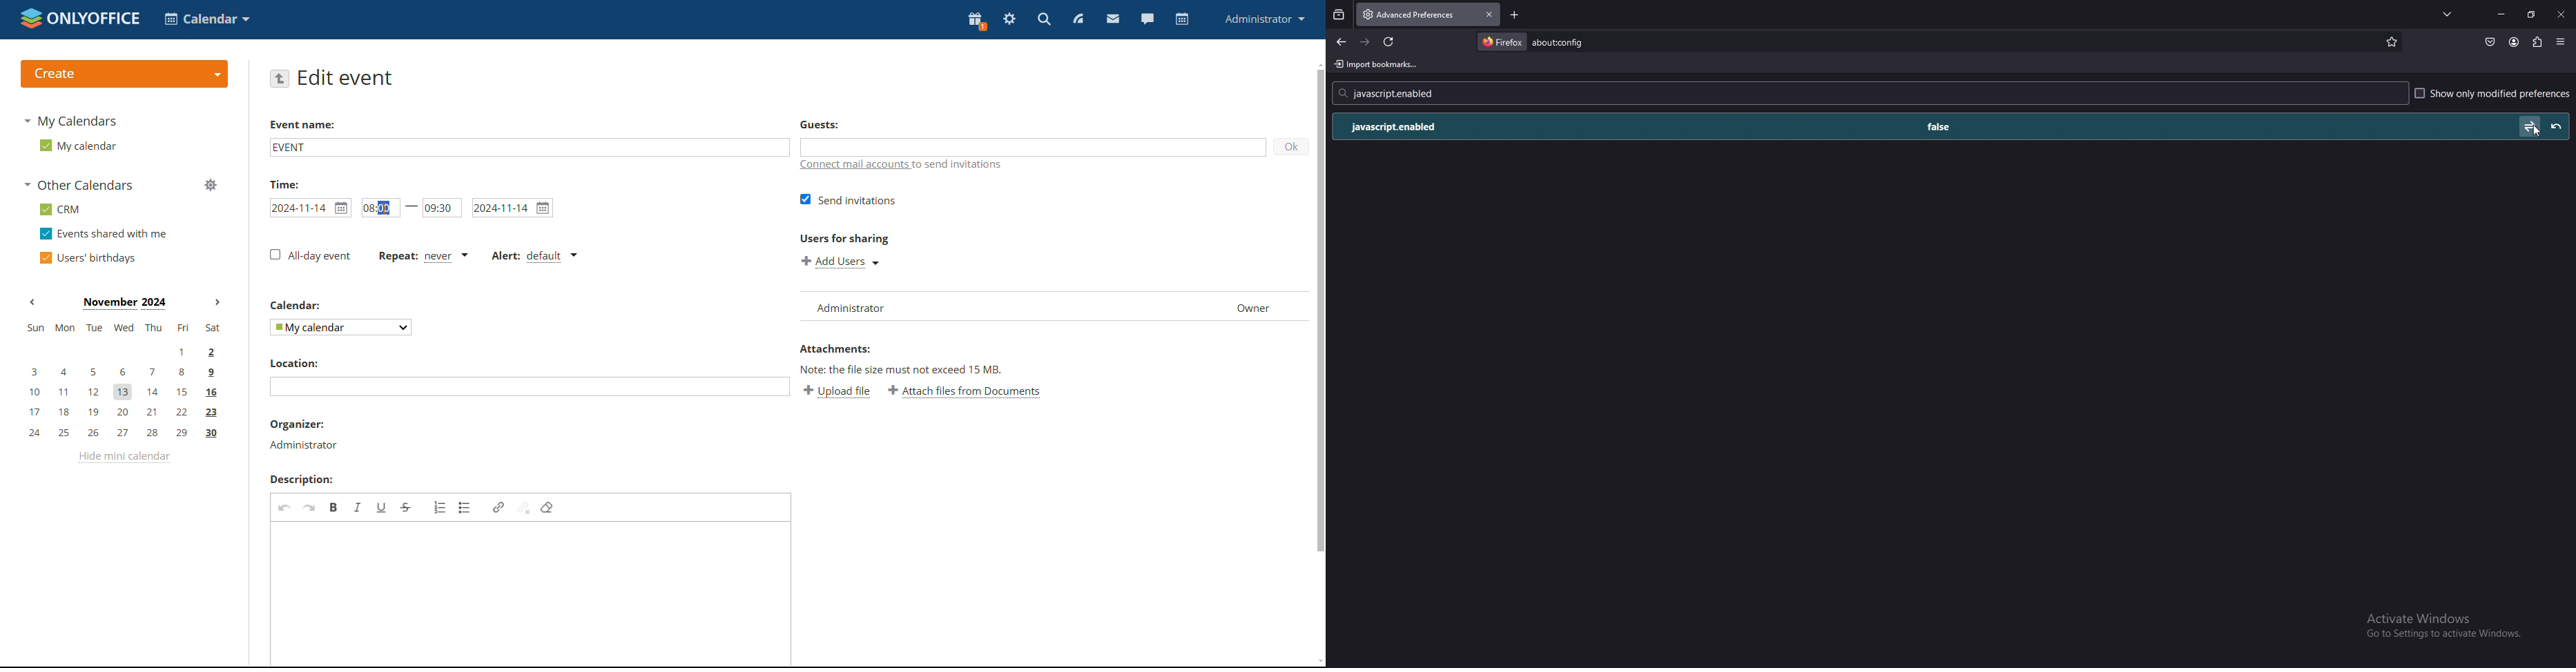 Image resolution: width=2576 pixels, height=672 pixels. What do you see at coordinates (1402, 13) in the screenshot?
I see `tab` at bounding box center [1402, 13].